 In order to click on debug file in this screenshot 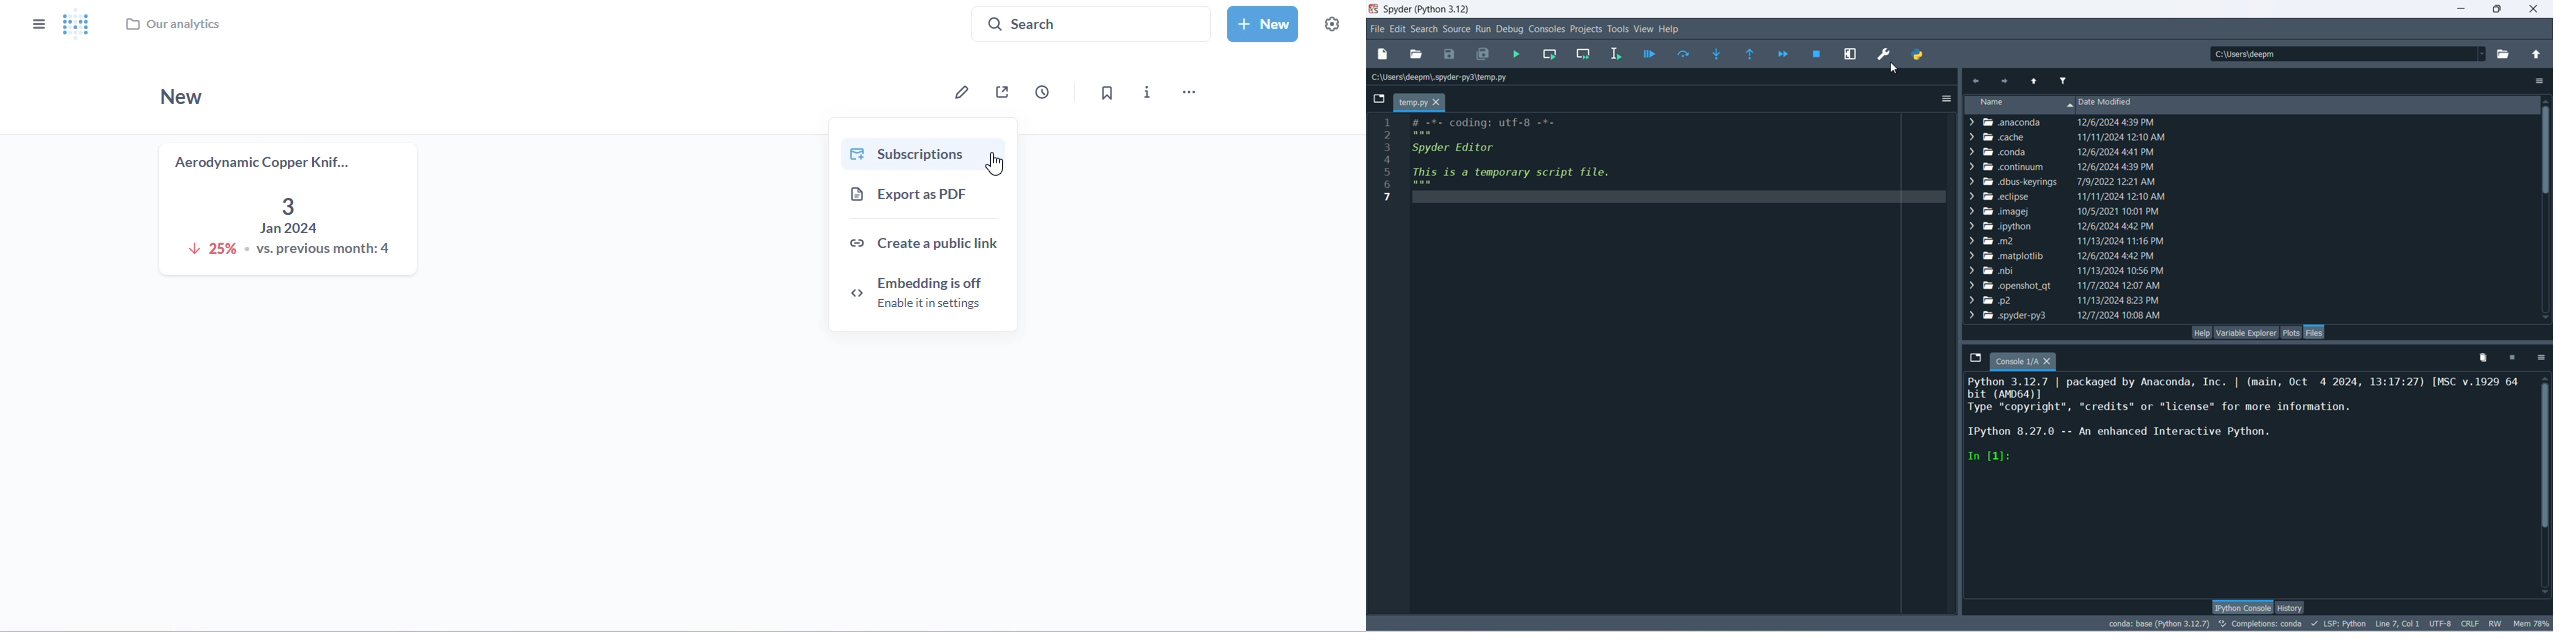, I will do `click(1647, 55)`.